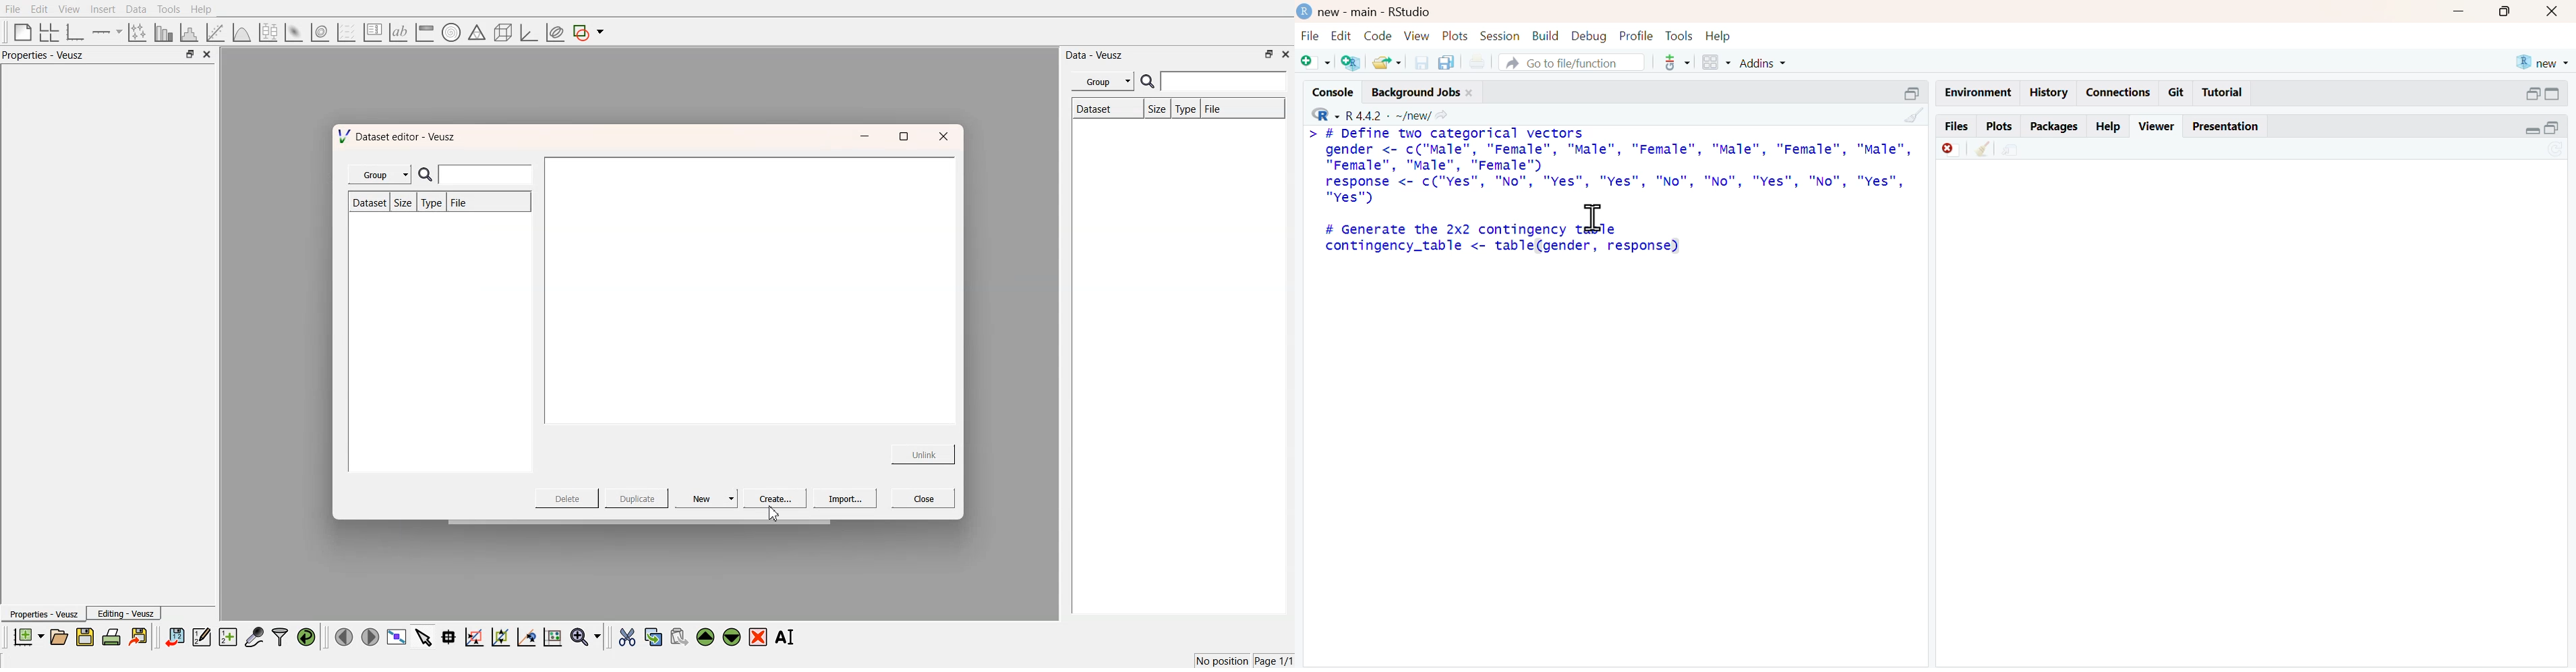 This screenshot has height=672, width=2576. I want to click on Dataset, so click(1105, 110).